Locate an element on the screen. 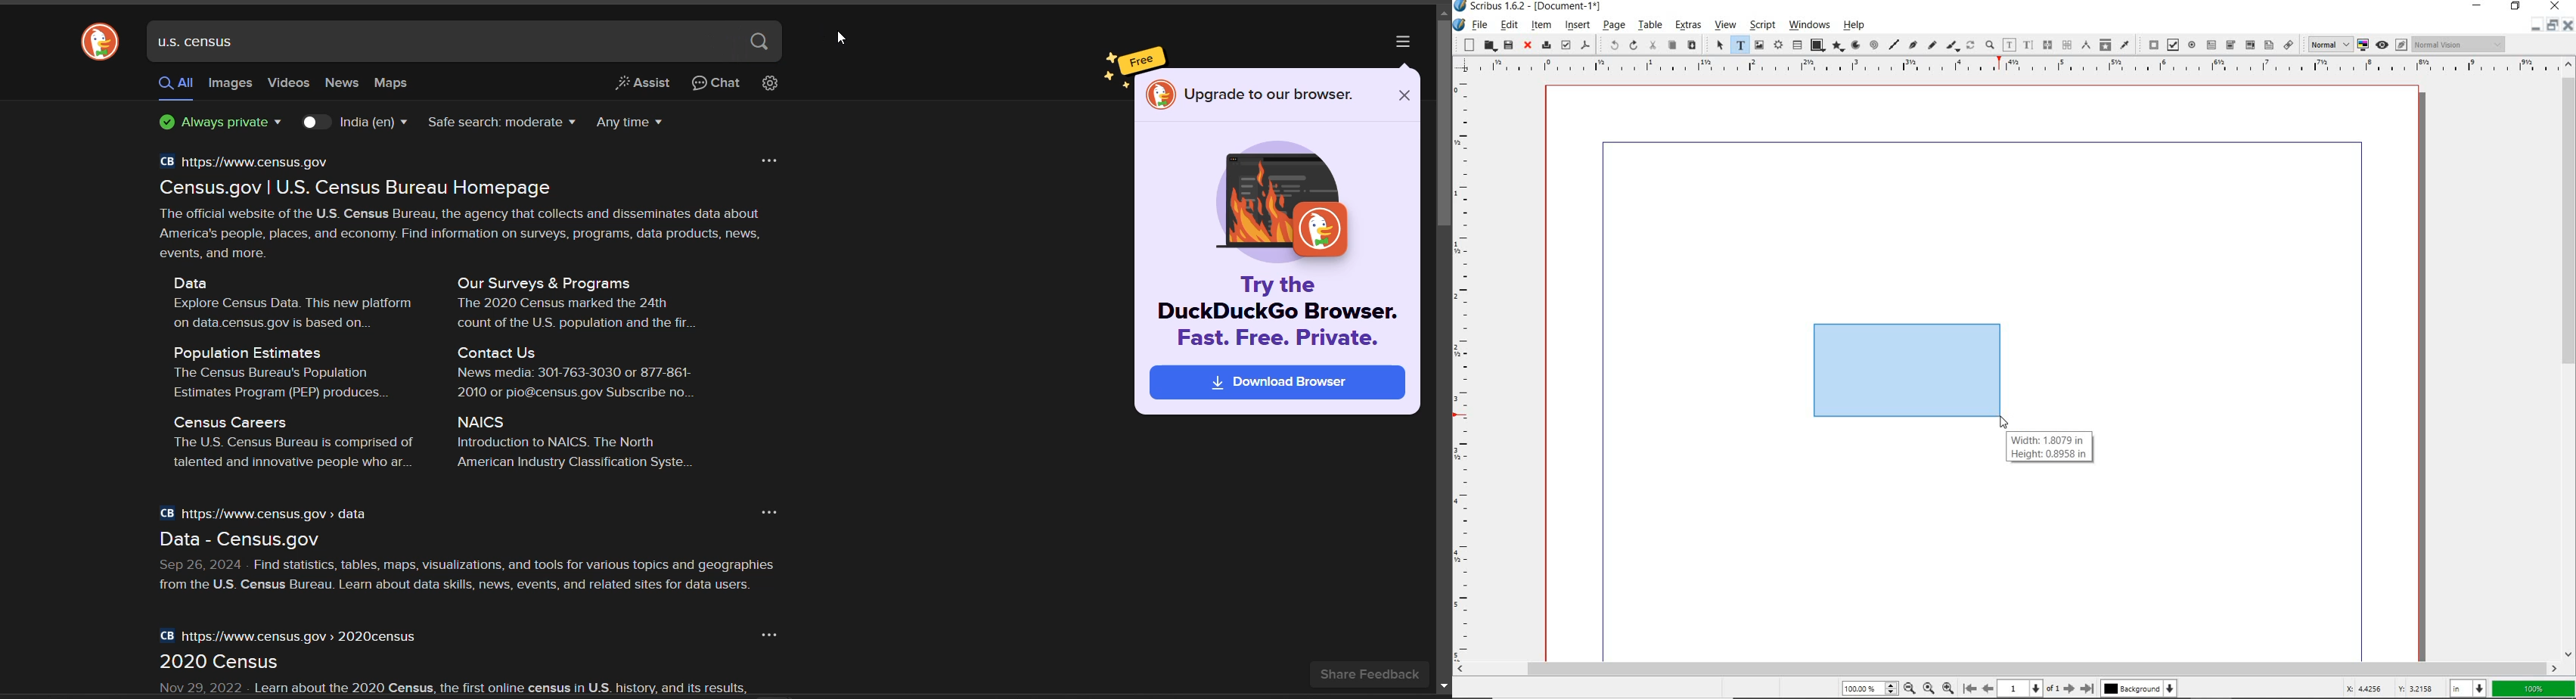 This screenshot has width=2576, height=700. Introduction to NAILS. The North
American Industry Classification Syste... is located at coordinates (575, 457).